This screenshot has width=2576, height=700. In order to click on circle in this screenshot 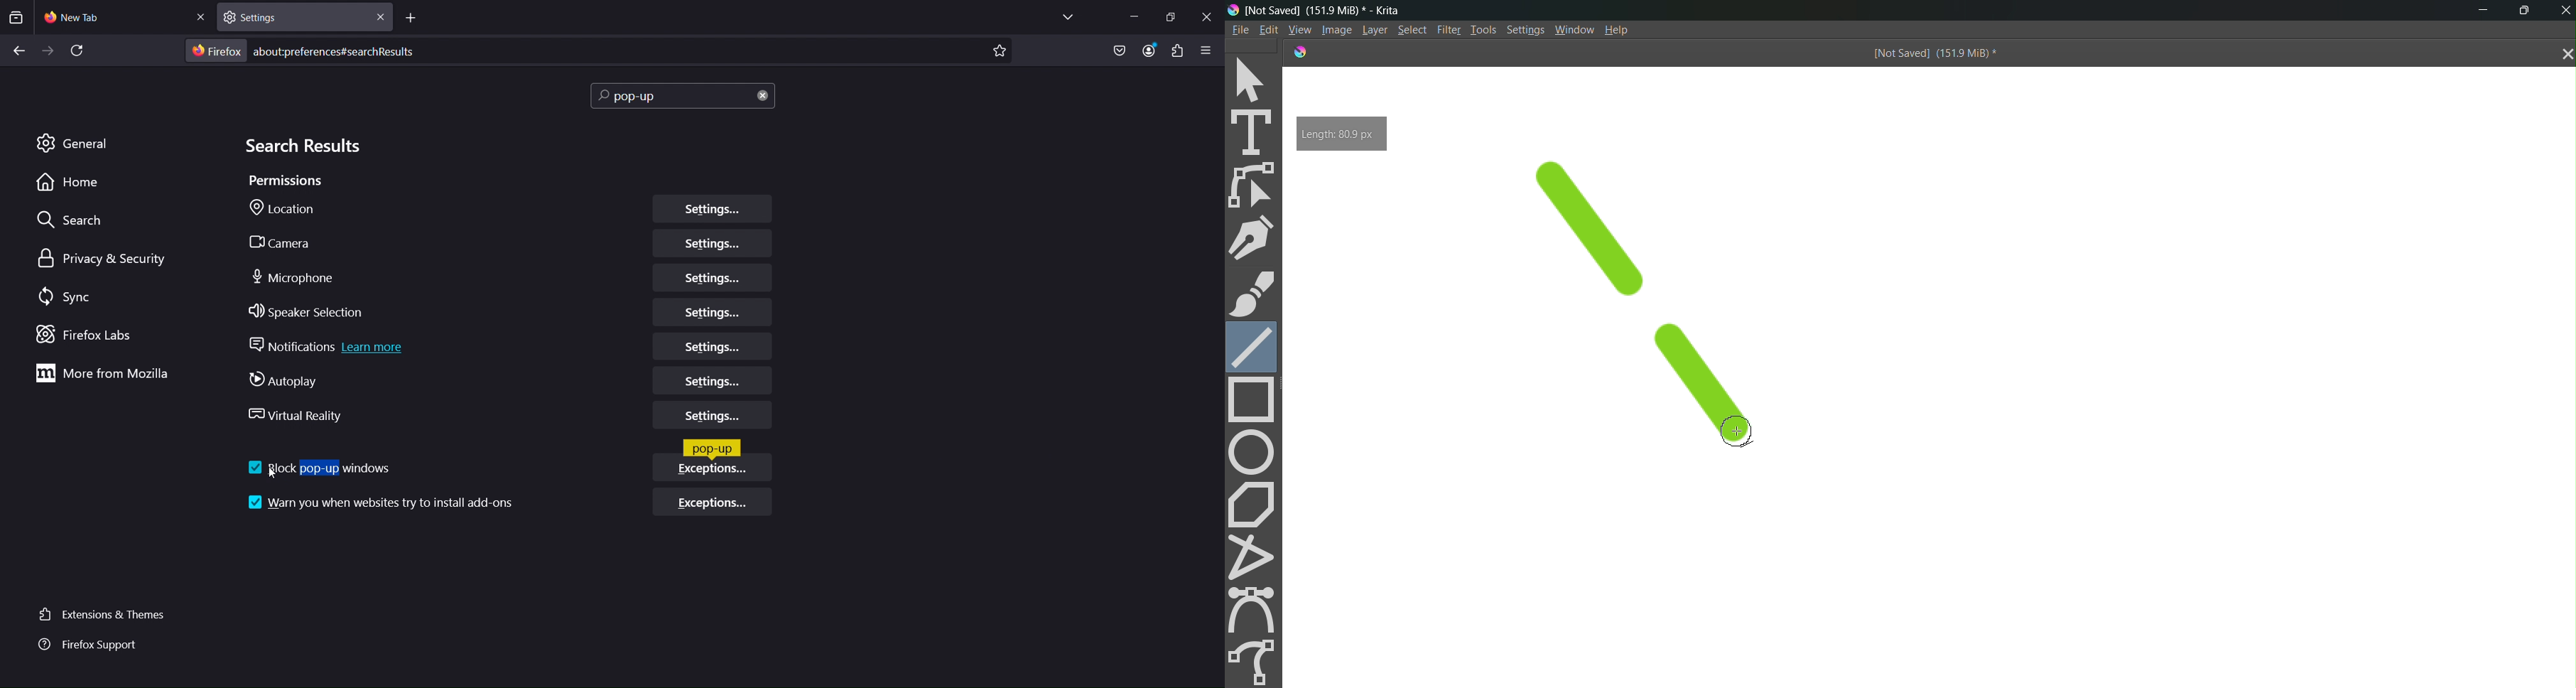, I will do `click(1253, 451)`.